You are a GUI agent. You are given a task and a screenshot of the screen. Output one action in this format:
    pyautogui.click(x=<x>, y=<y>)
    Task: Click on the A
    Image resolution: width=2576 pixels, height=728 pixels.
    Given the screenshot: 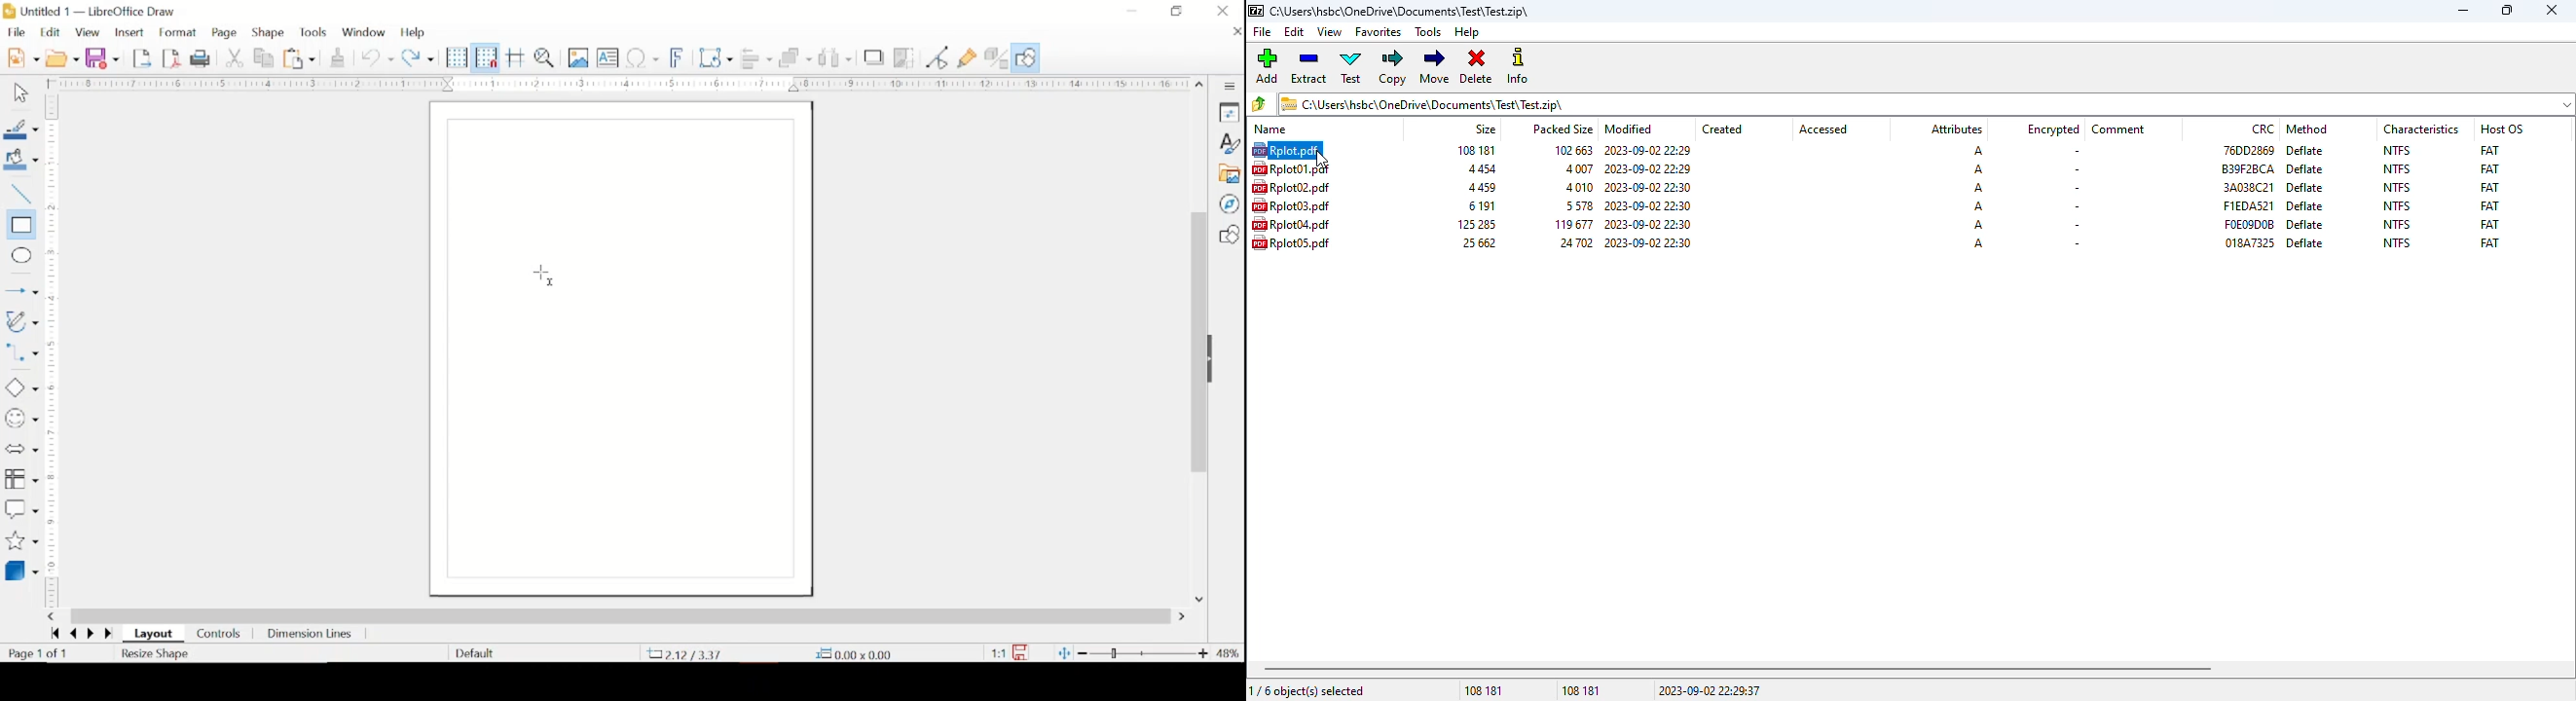 What is the action you would take?
    pyautogui.click(x=1978, y=205)
    